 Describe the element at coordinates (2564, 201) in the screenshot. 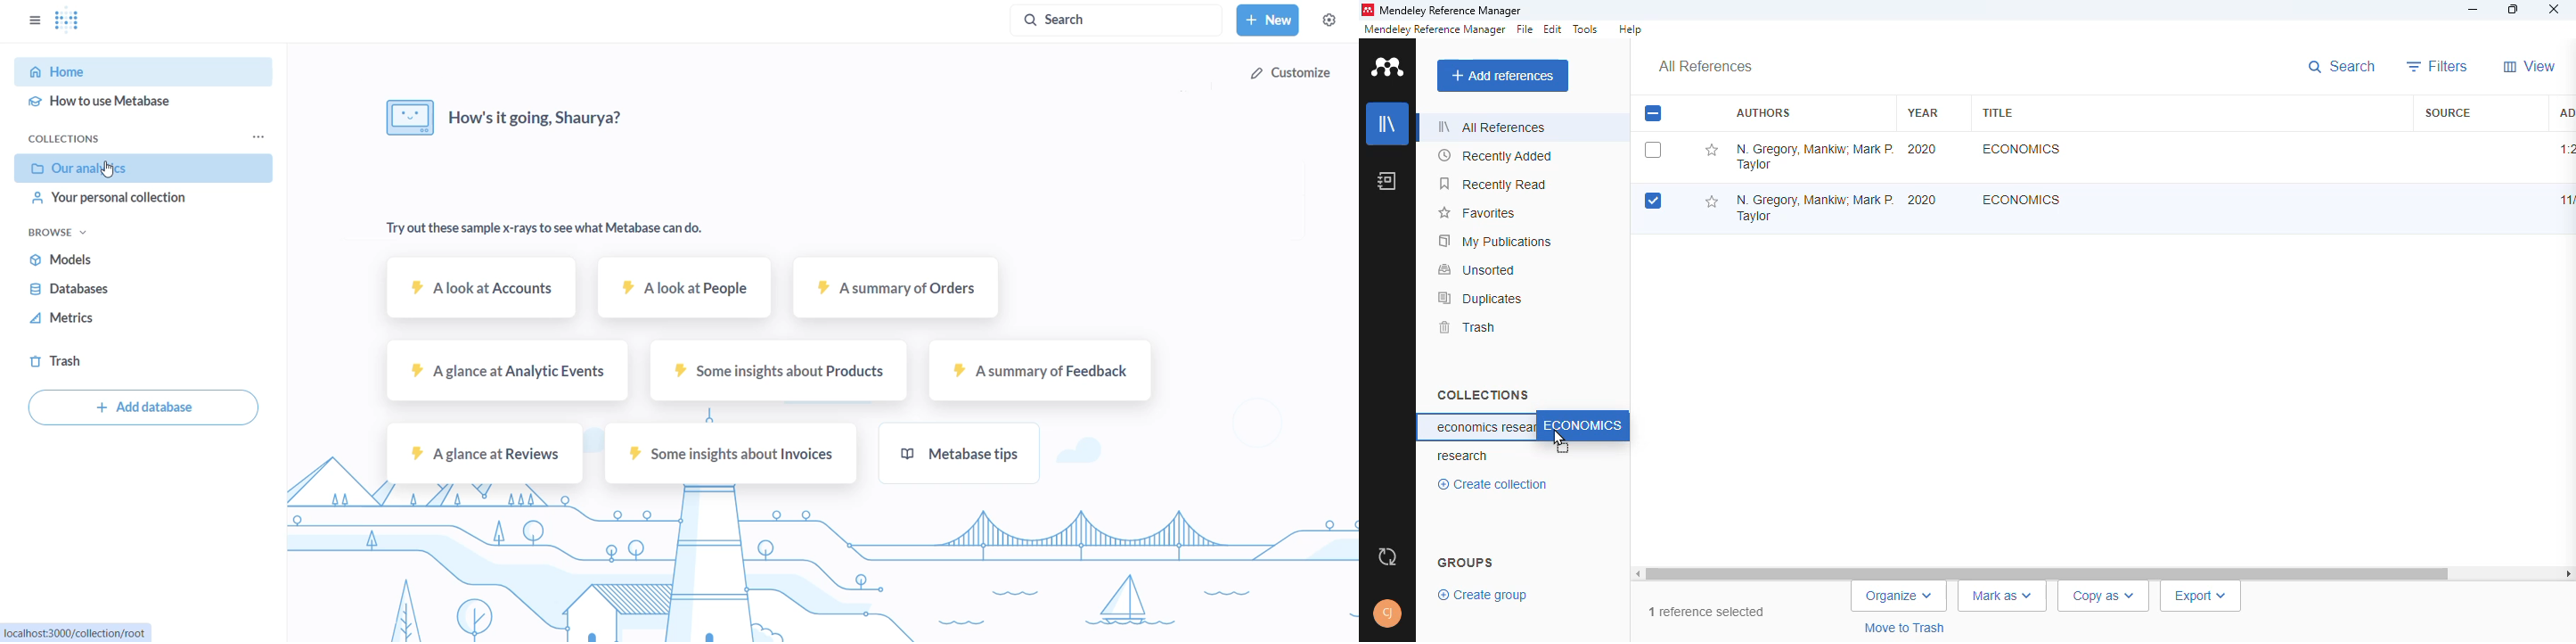

I see `11/` at that location.